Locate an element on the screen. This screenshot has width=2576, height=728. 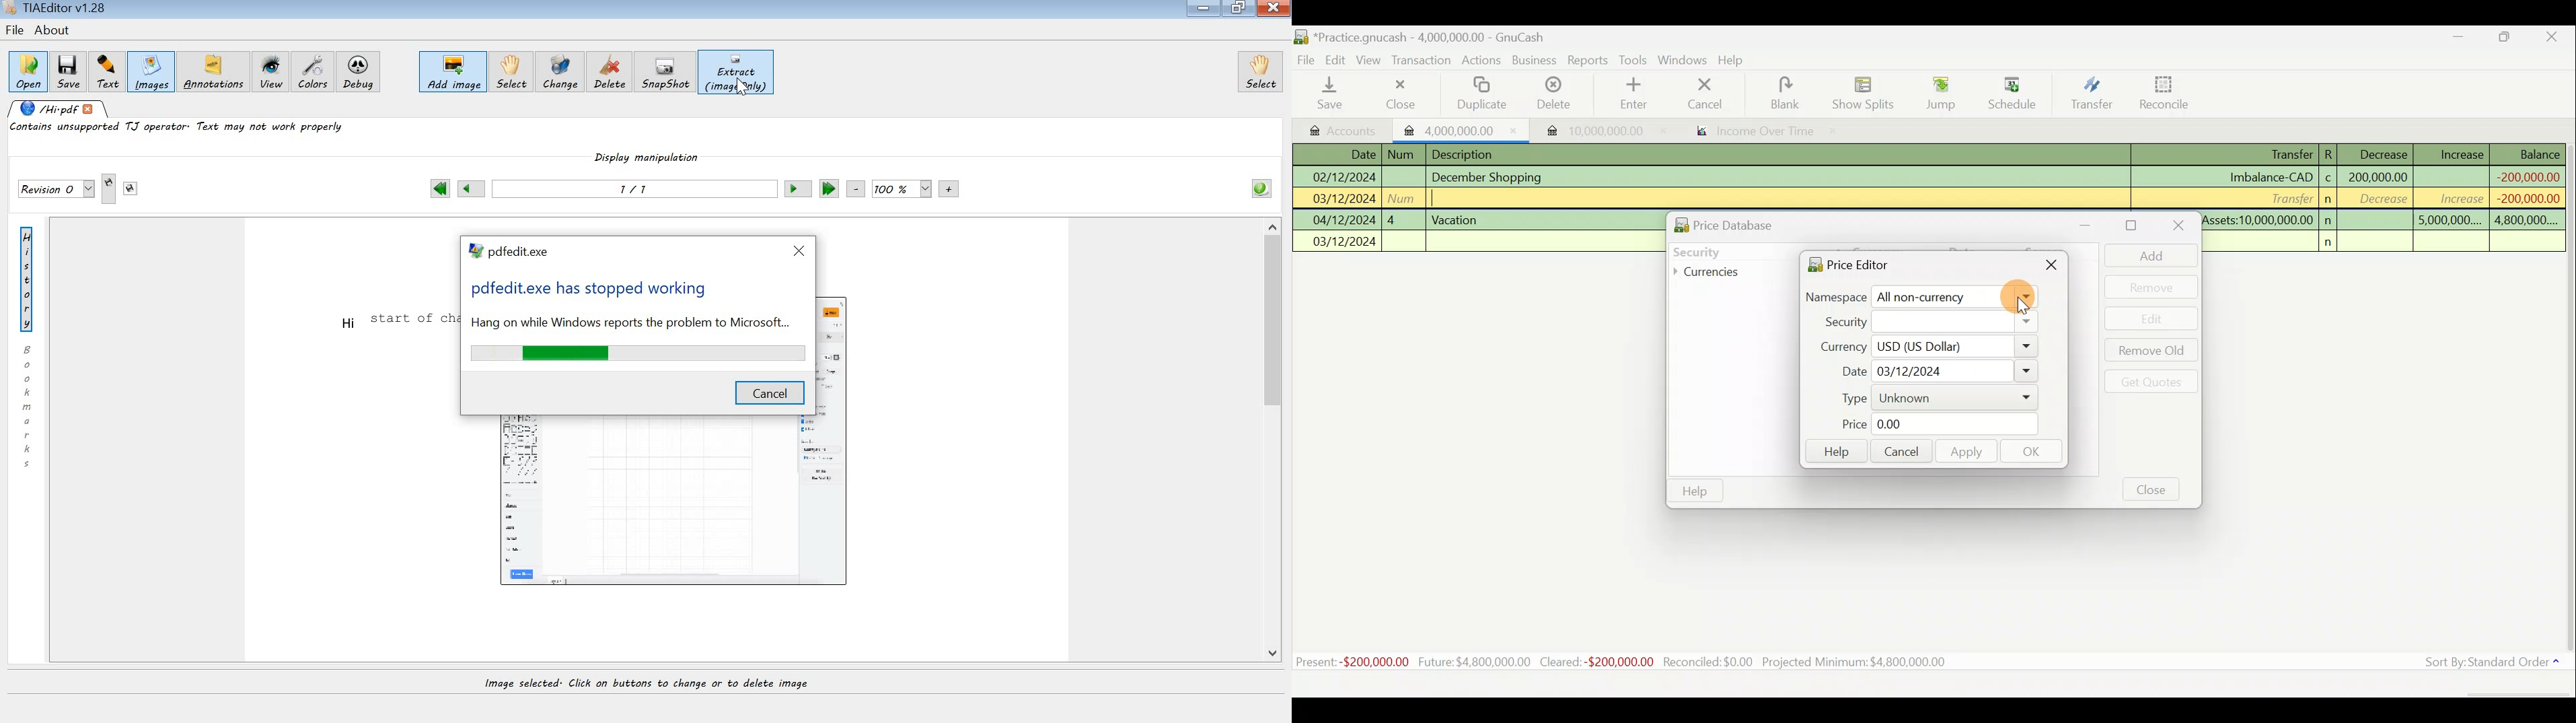
cancel is located at coordinates (1719, 95).